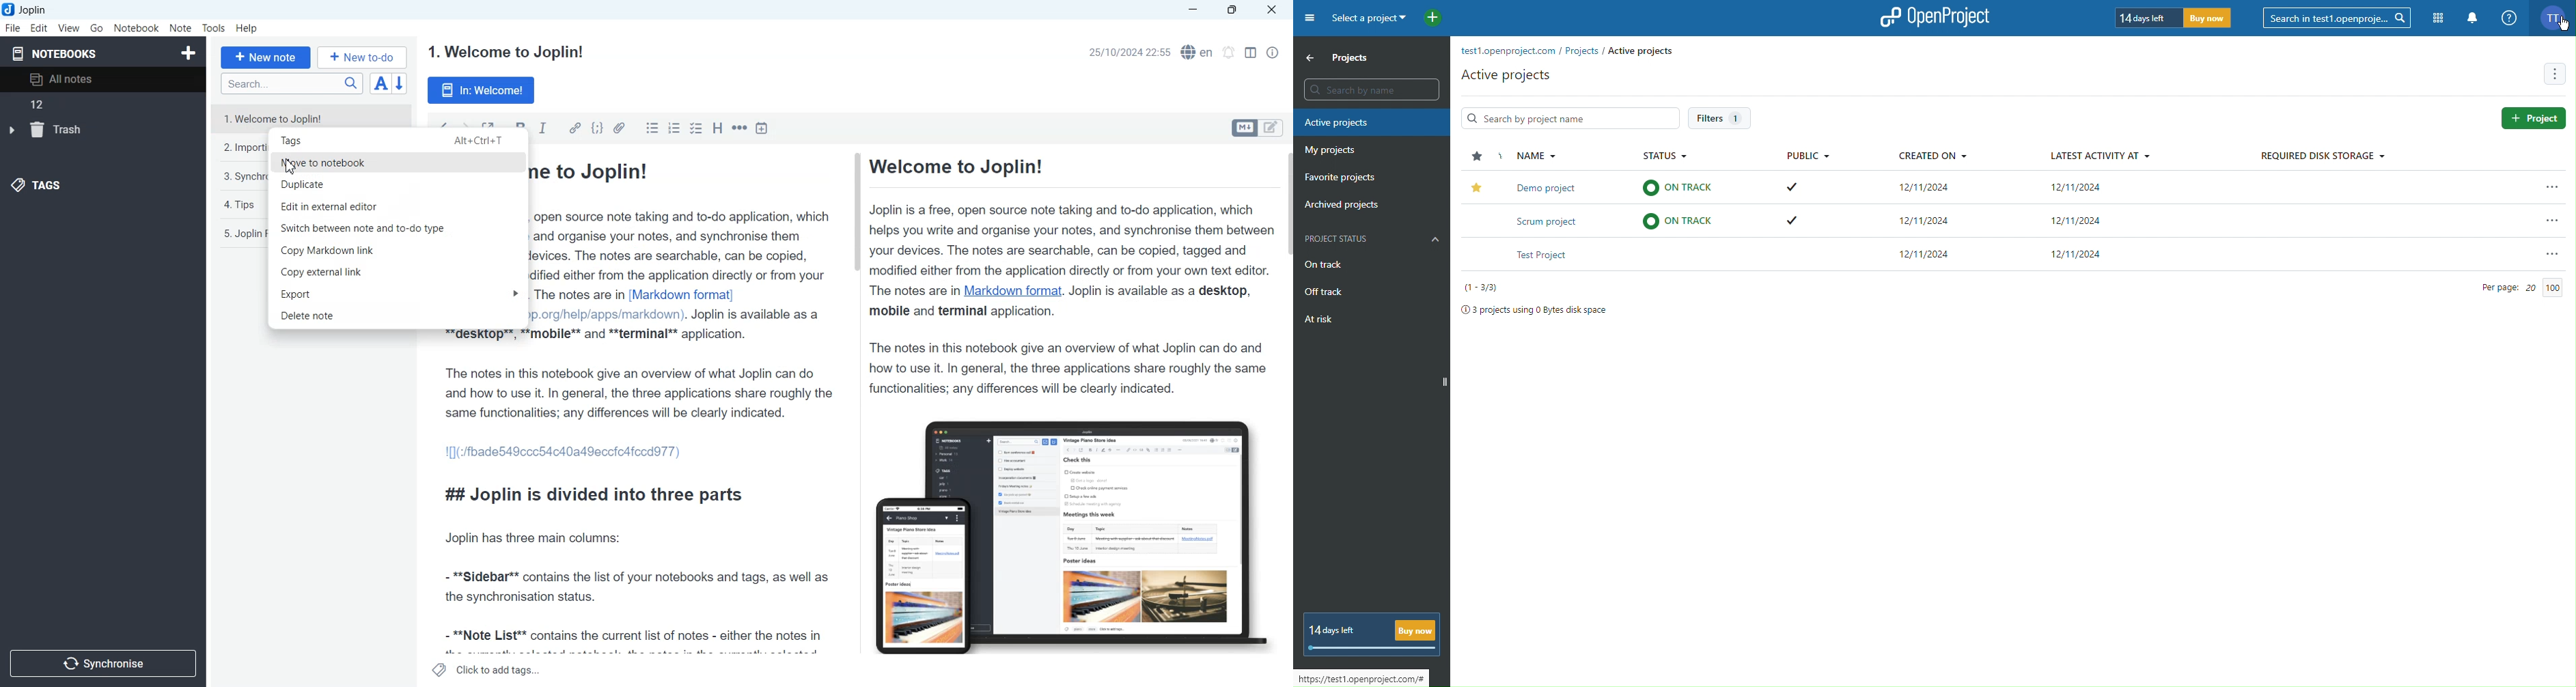 This screenshot has height=700, width=2576. Describe the element at coordinates (674, 127) in the screenshot. I see `Numbered list` at that location.